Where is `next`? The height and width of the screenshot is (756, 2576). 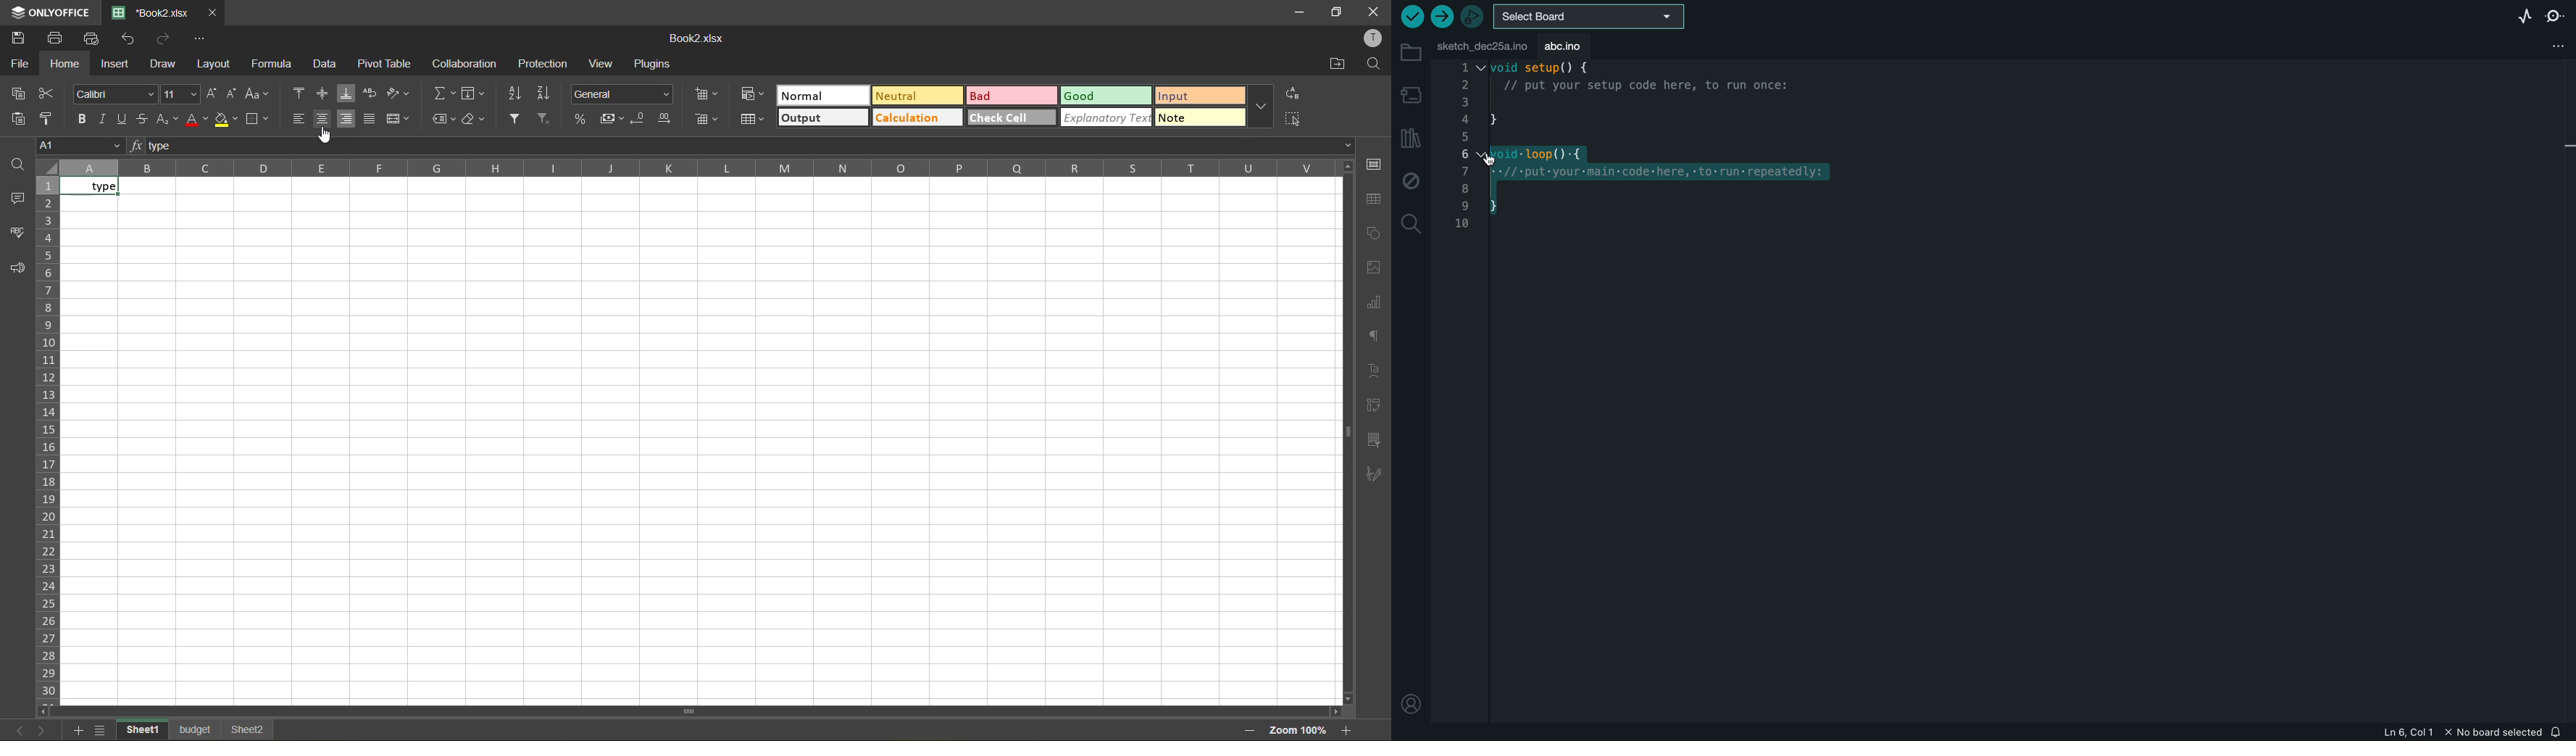
next is located at coordinates (43, 729).